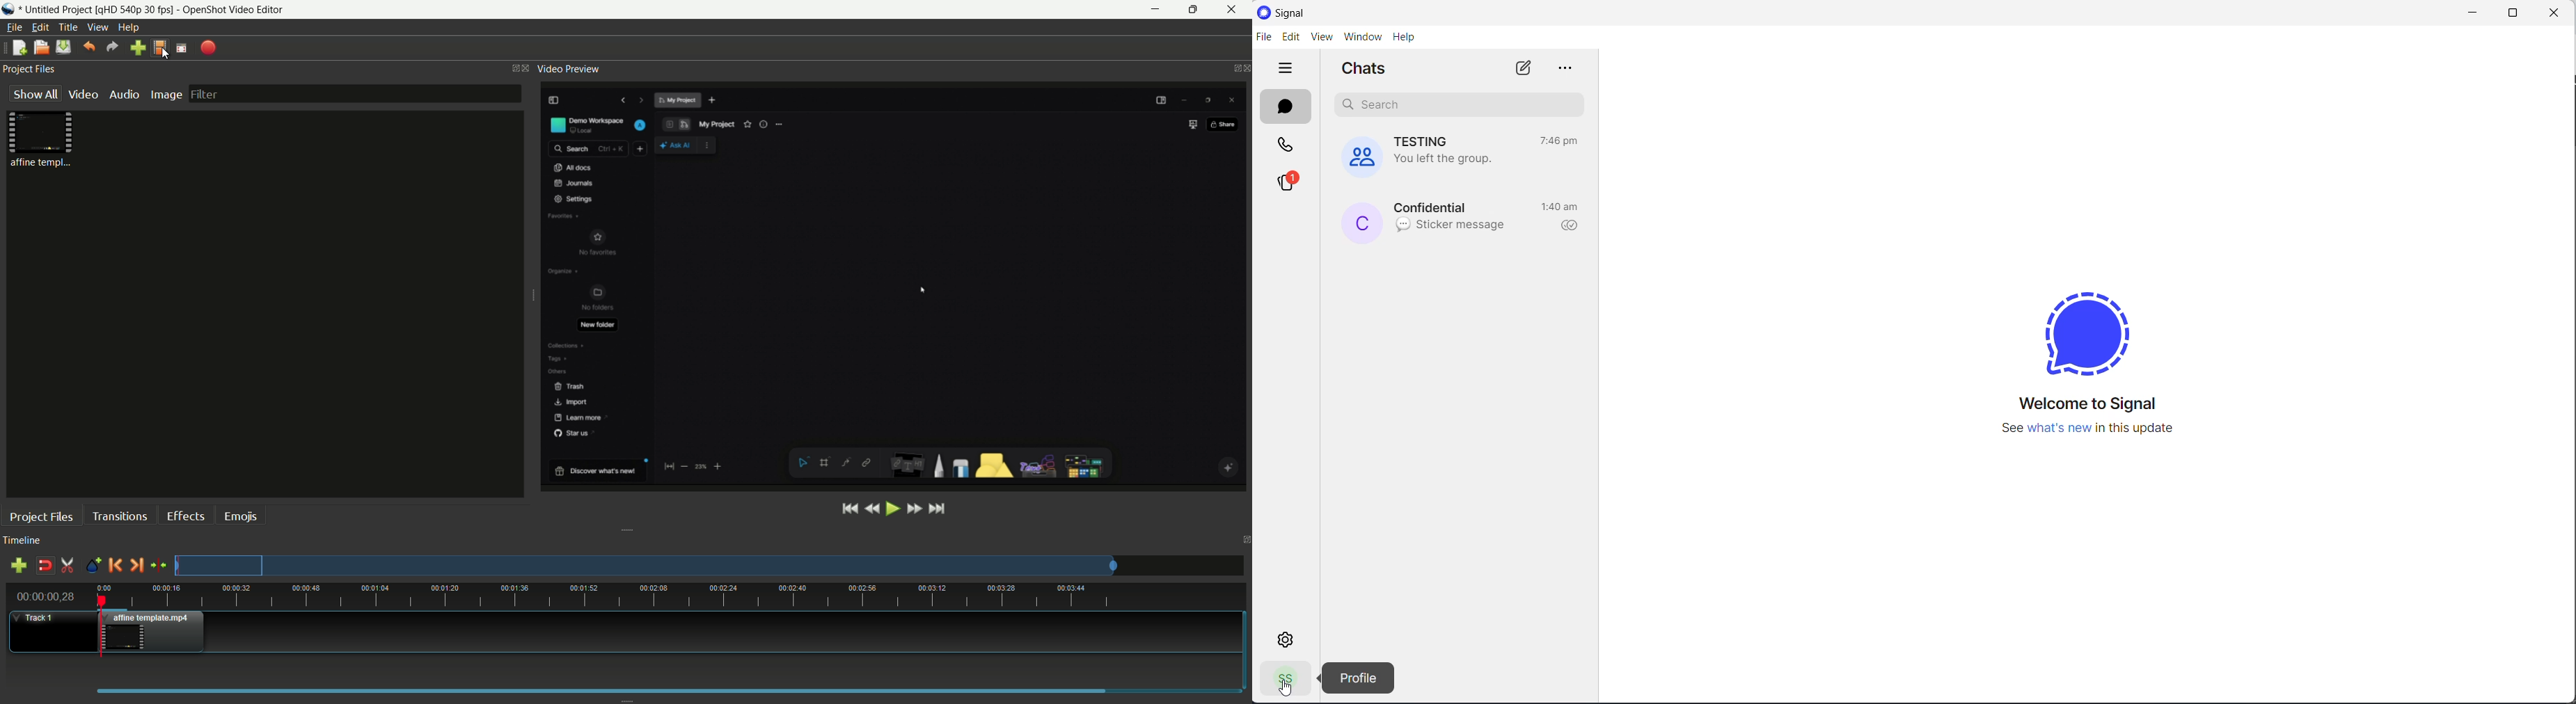 The image size is (2576, 728). Describe the element at coordinates (1368, 70) in the screenshot. I see `chats heading` at that location.